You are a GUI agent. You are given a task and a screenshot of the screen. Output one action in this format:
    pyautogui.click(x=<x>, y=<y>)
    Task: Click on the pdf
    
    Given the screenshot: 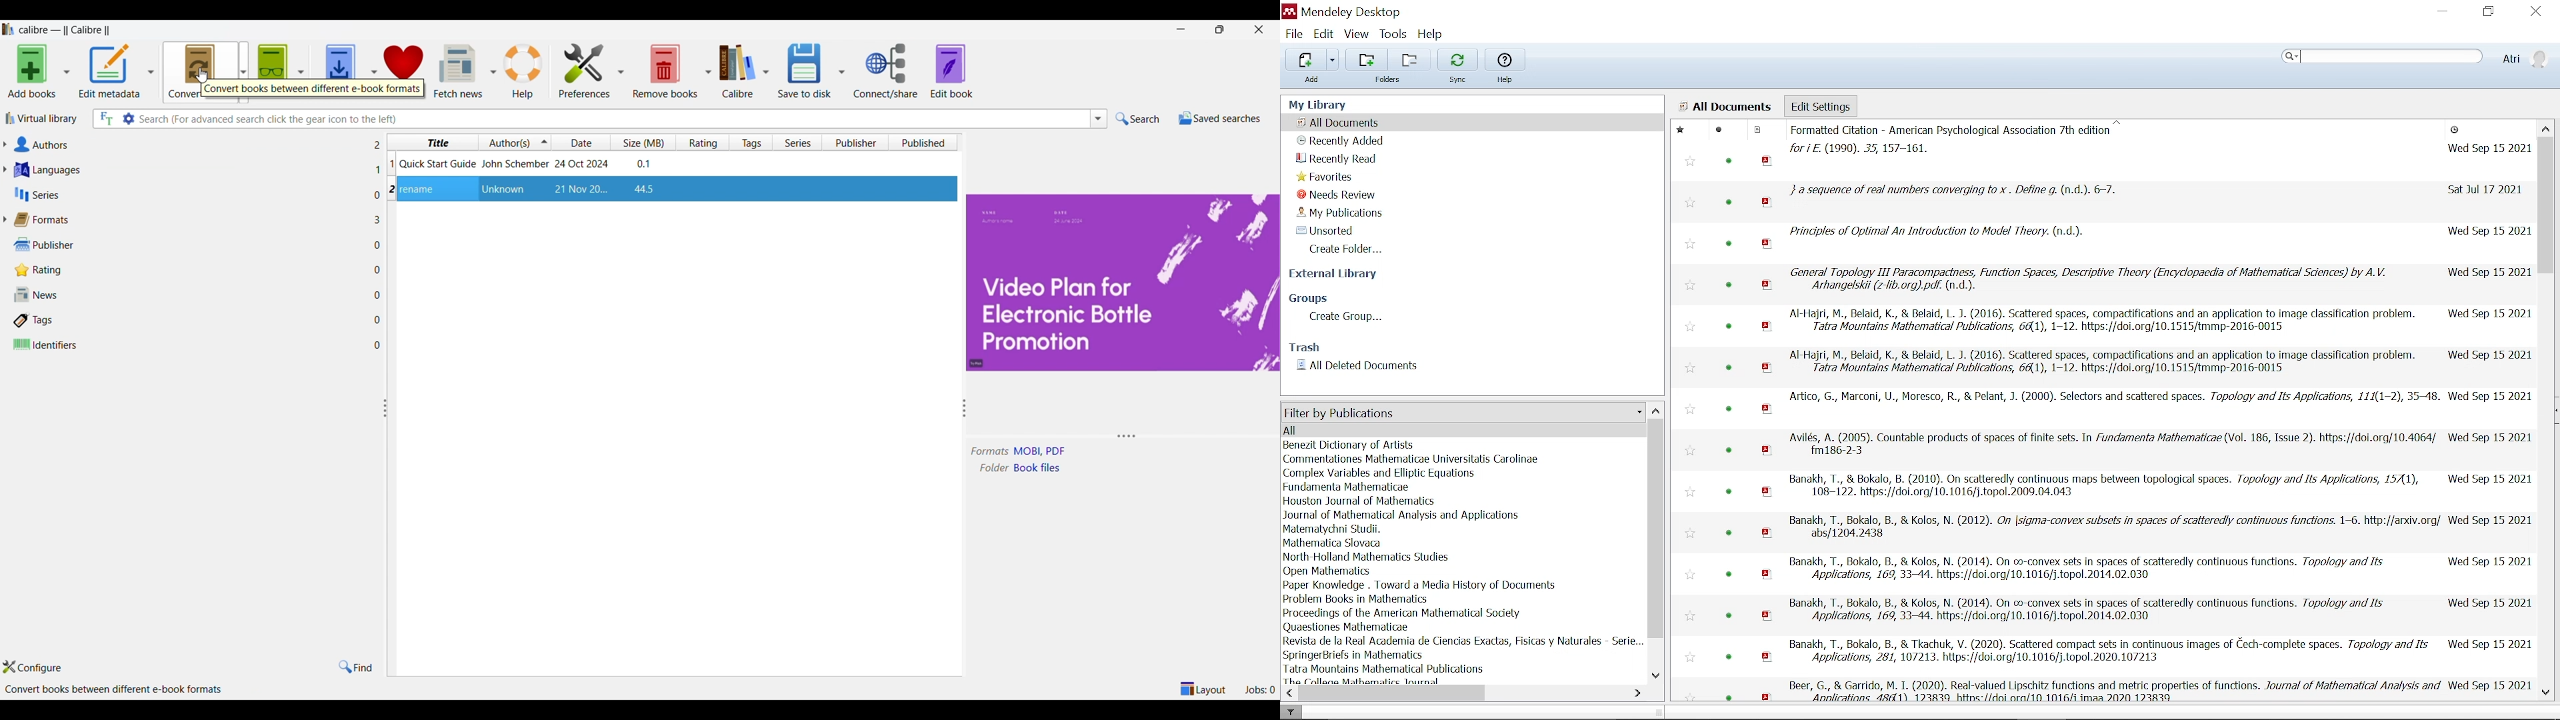 What is the action you would take?
    pyautogui.click(x=1768, y=492)
    